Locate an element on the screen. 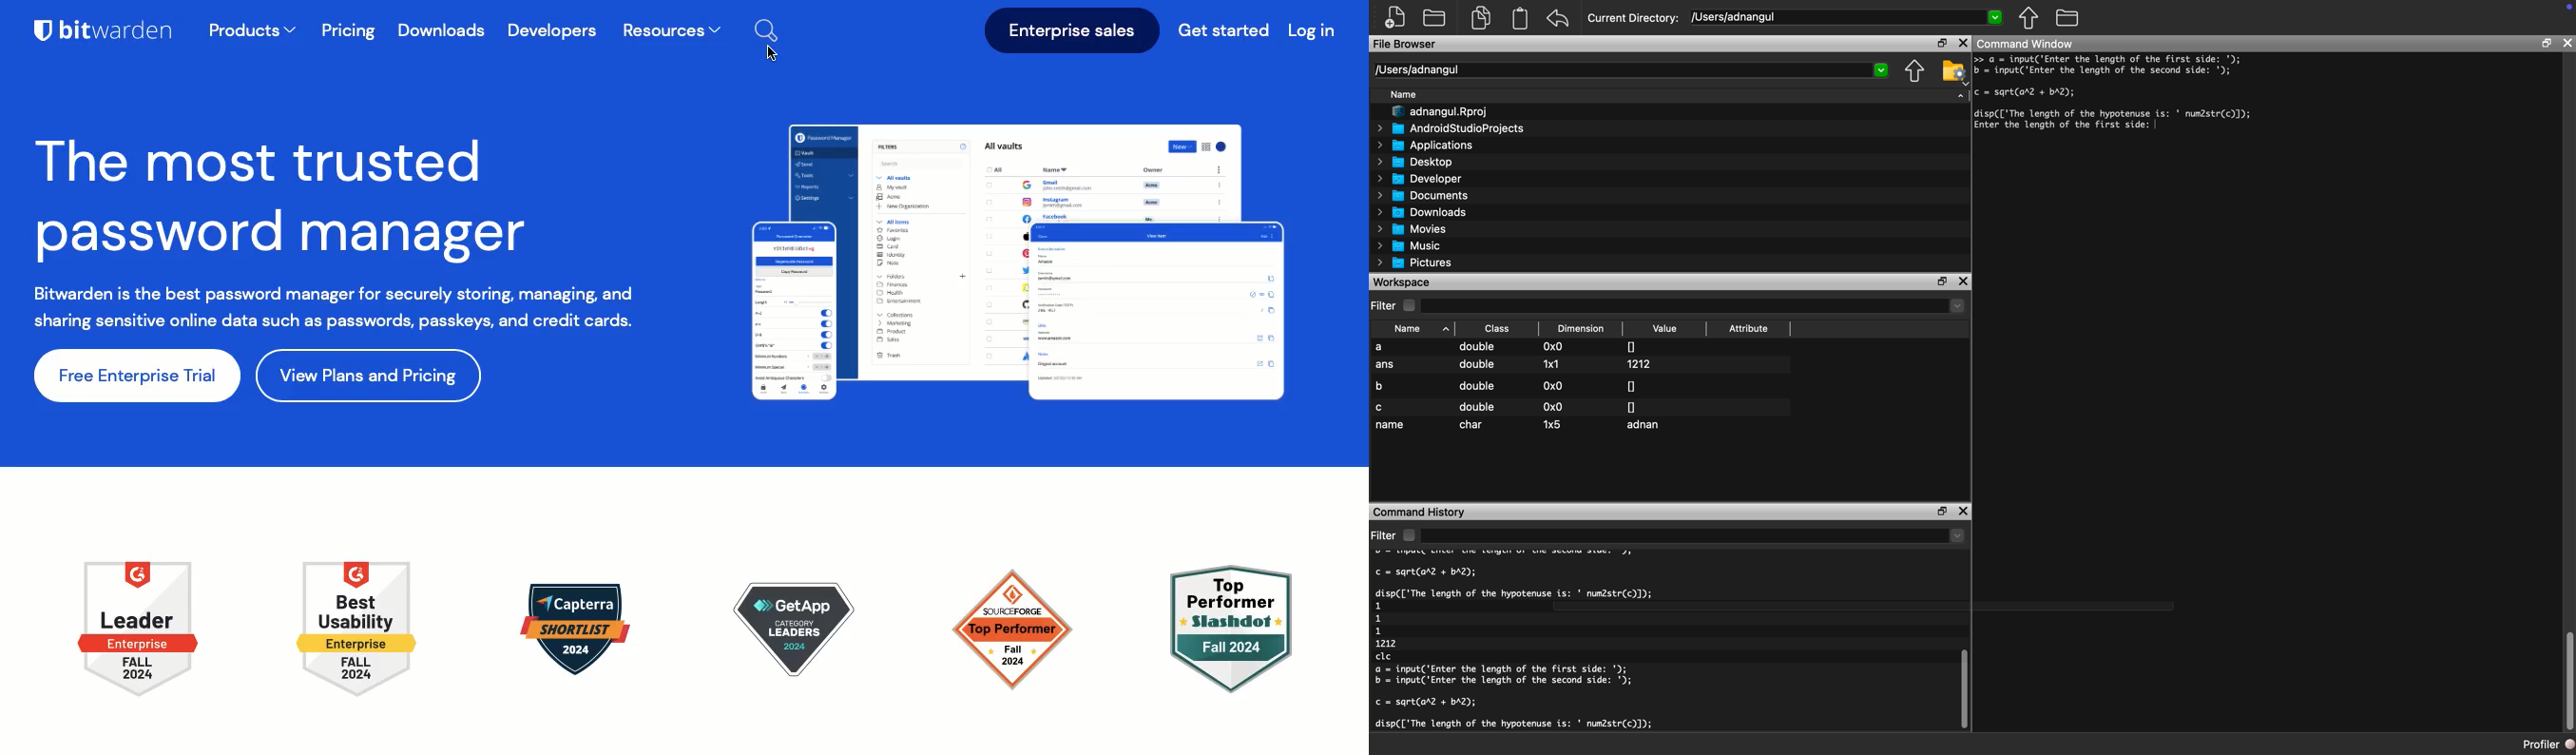 The height and width of the screenshot is (756, 2576). close is located at coordinates (2569, 43).